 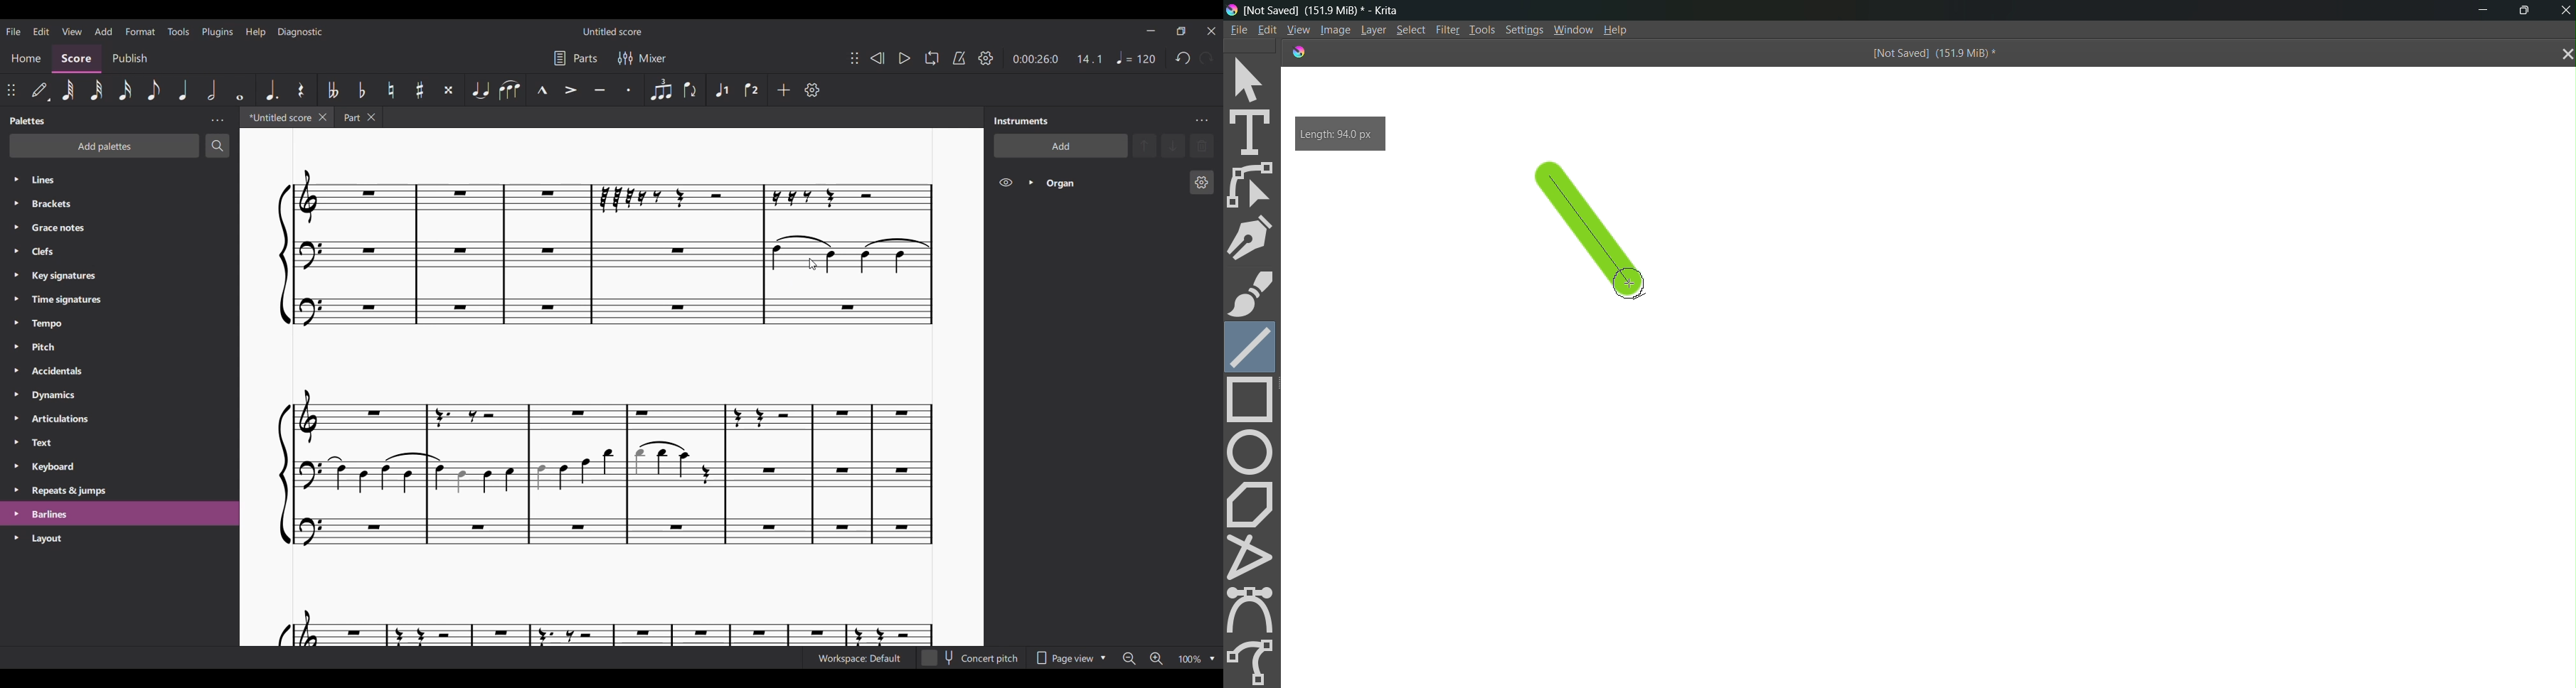 What do you see at coordinates (1573, 30) in the screenshot?
I see `Window` at bounding box center [1573, 30].